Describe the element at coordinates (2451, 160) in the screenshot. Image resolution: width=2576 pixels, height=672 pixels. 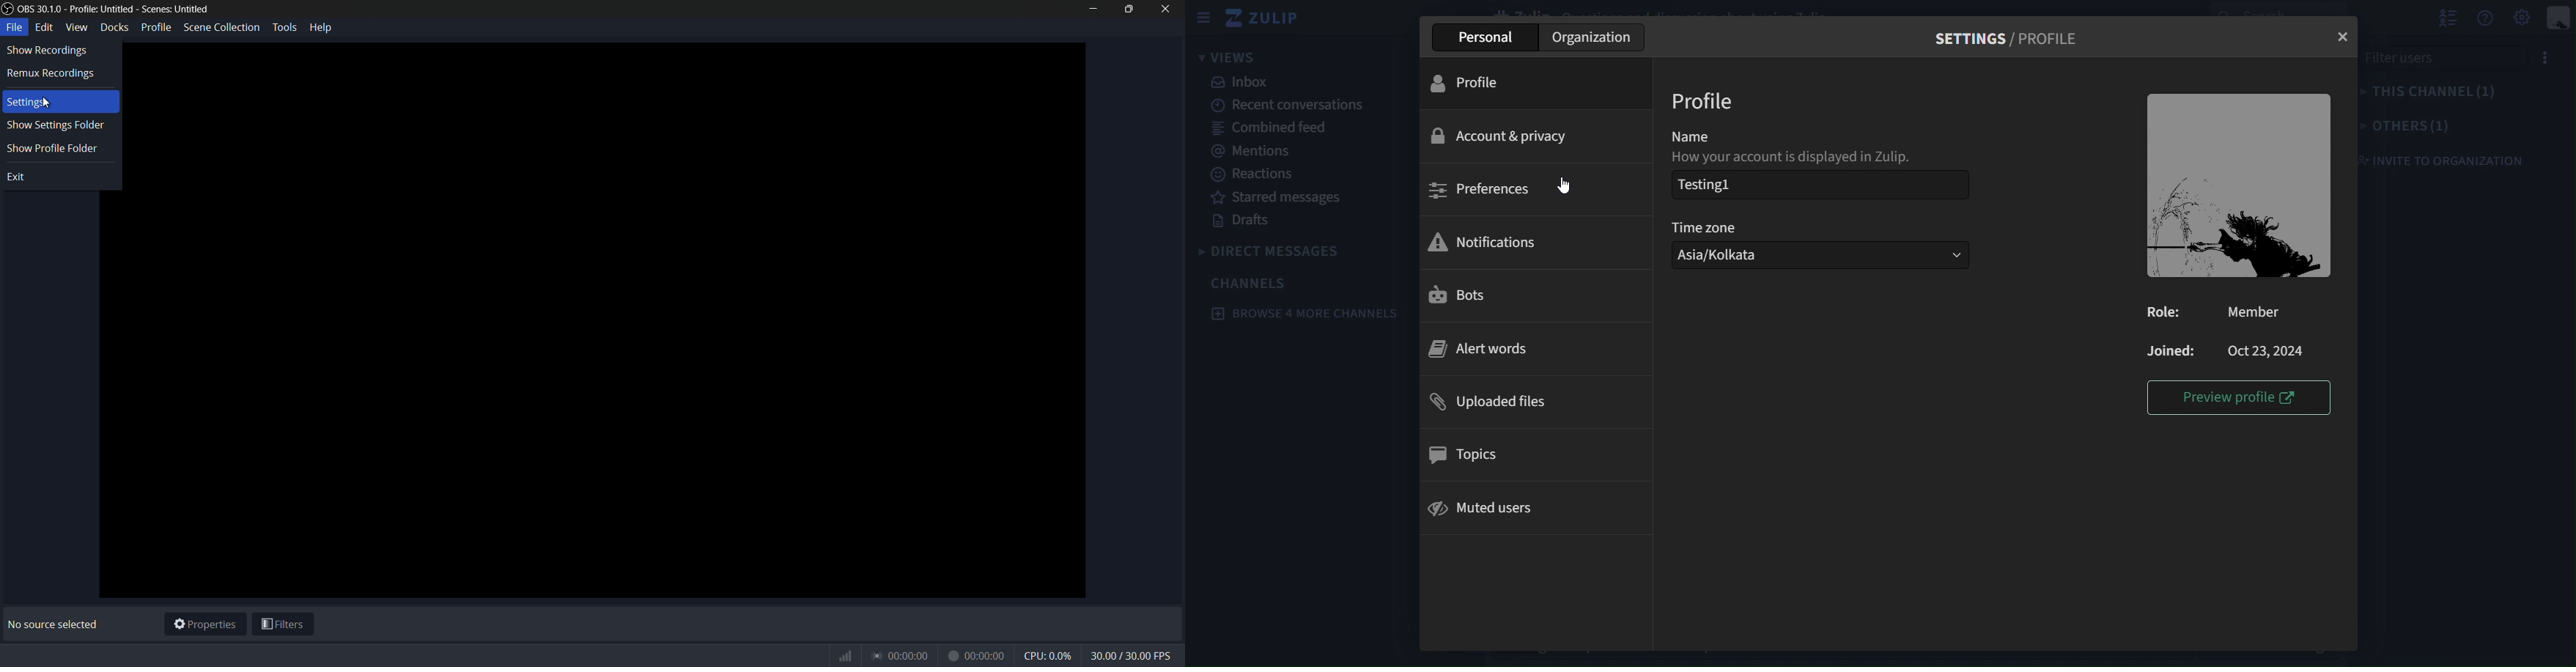
I see `invite to organization` at that location.